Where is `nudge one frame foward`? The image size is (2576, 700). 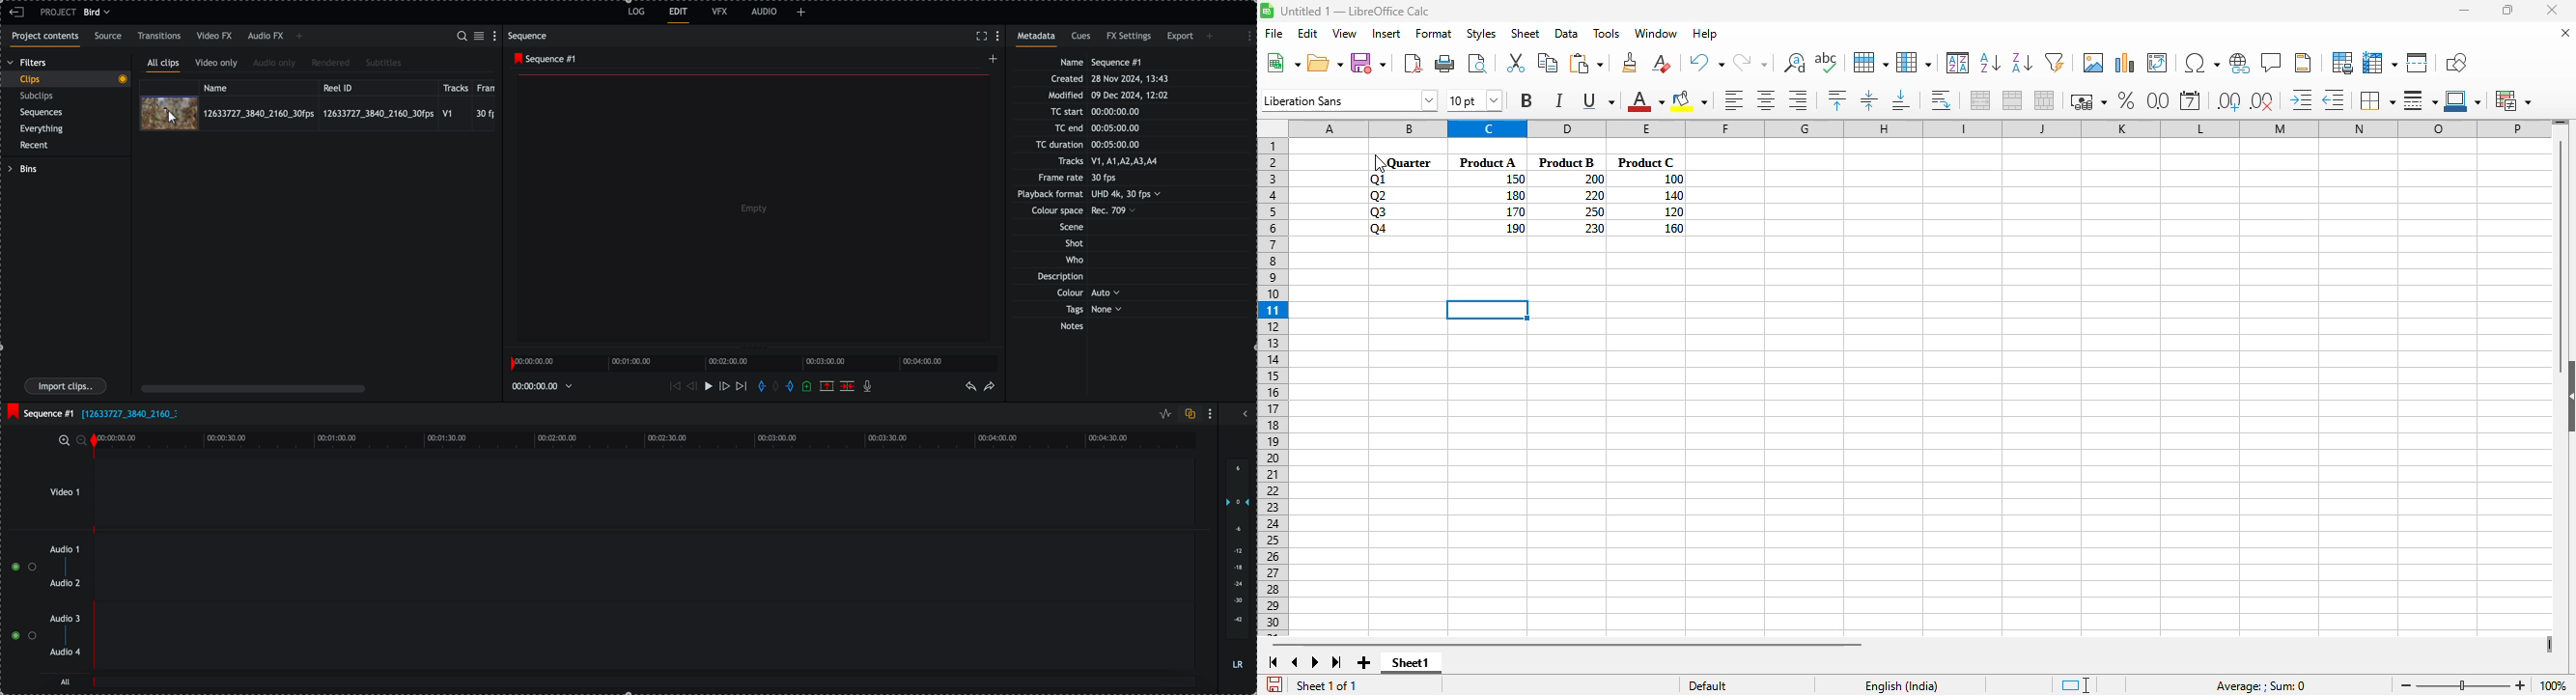
nudge one frame foward is located at coordinates (724, 387).